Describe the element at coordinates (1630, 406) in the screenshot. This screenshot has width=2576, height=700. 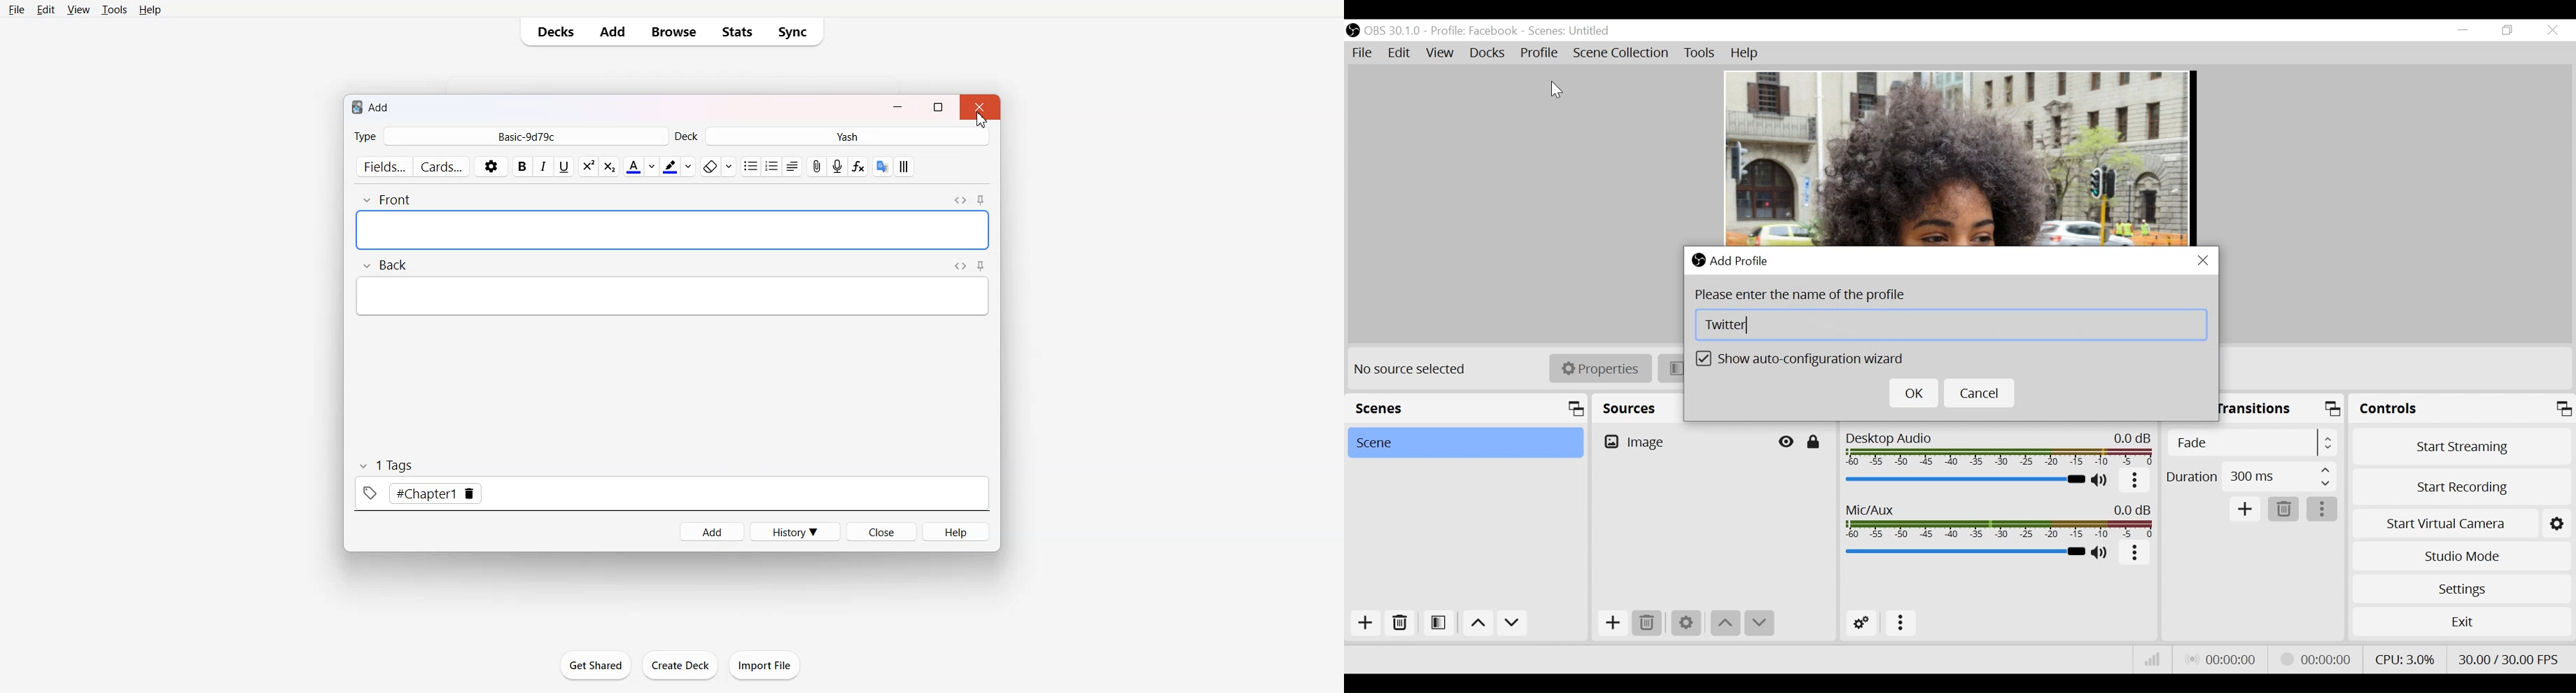
I see `Sources` at that location.